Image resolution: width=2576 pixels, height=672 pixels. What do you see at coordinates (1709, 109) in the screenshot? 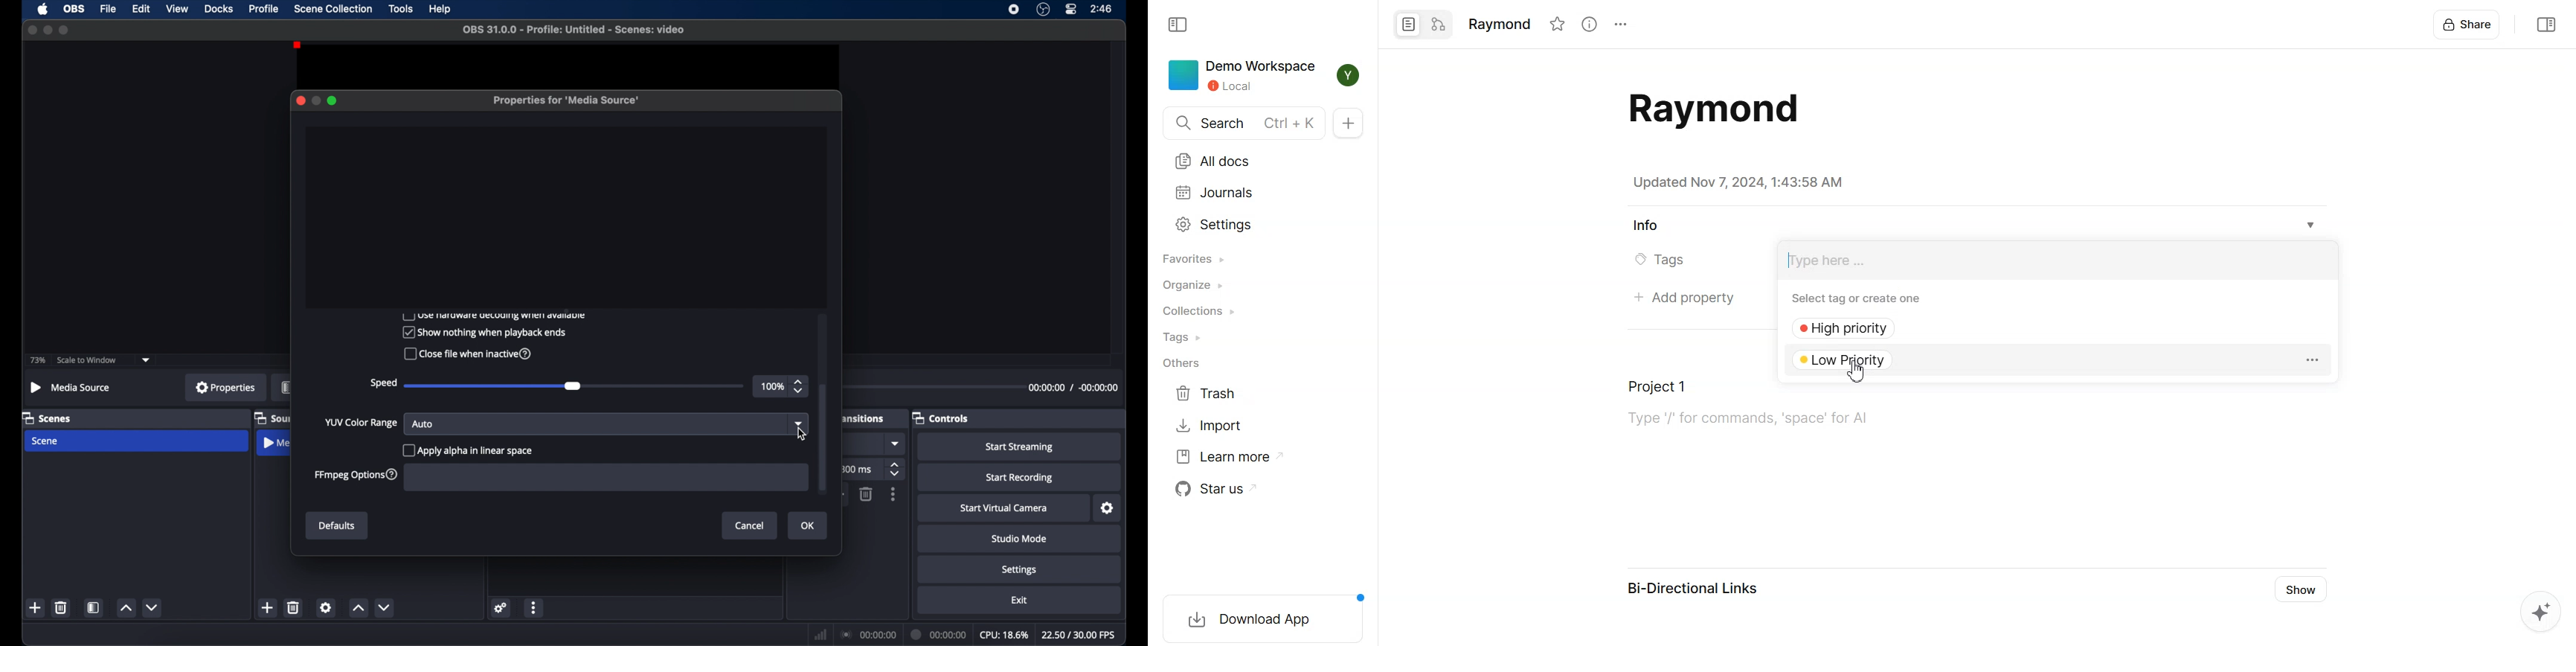
I see `Document template` at bounding box center [1709, 109].